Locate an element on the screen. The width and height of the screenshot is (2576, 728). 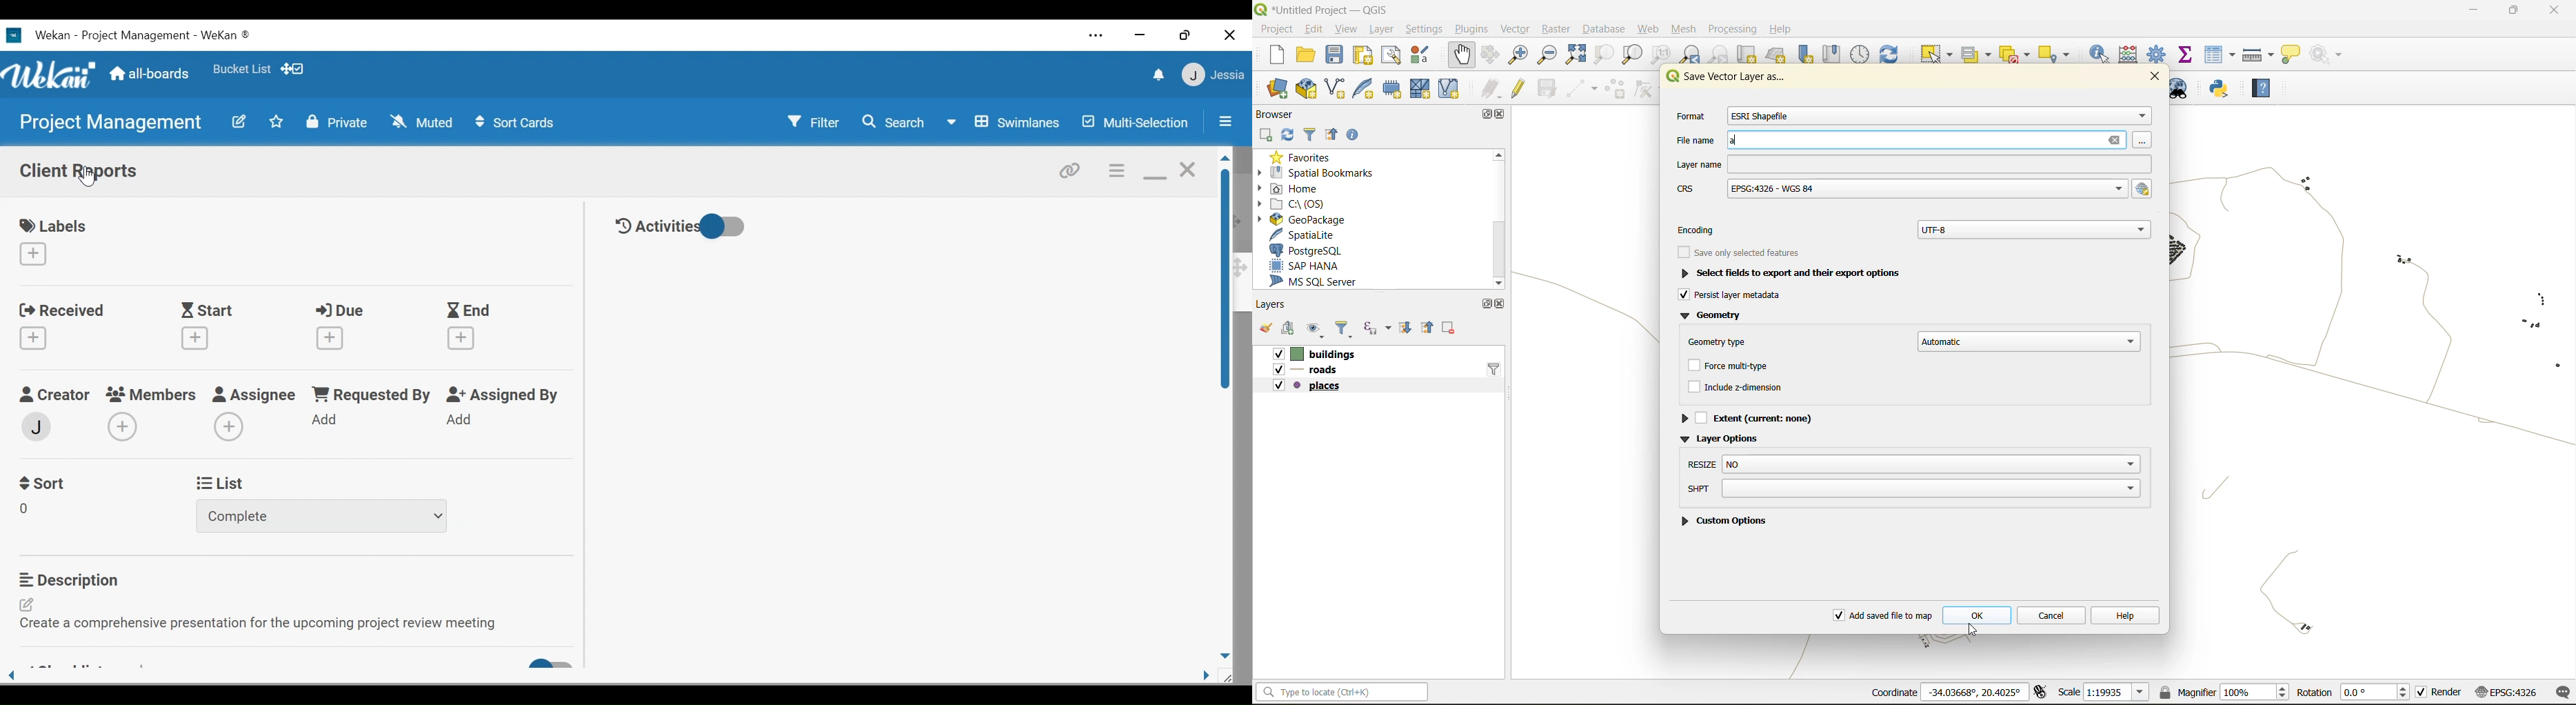
ms sql server is located at coordinates (1322, 282).